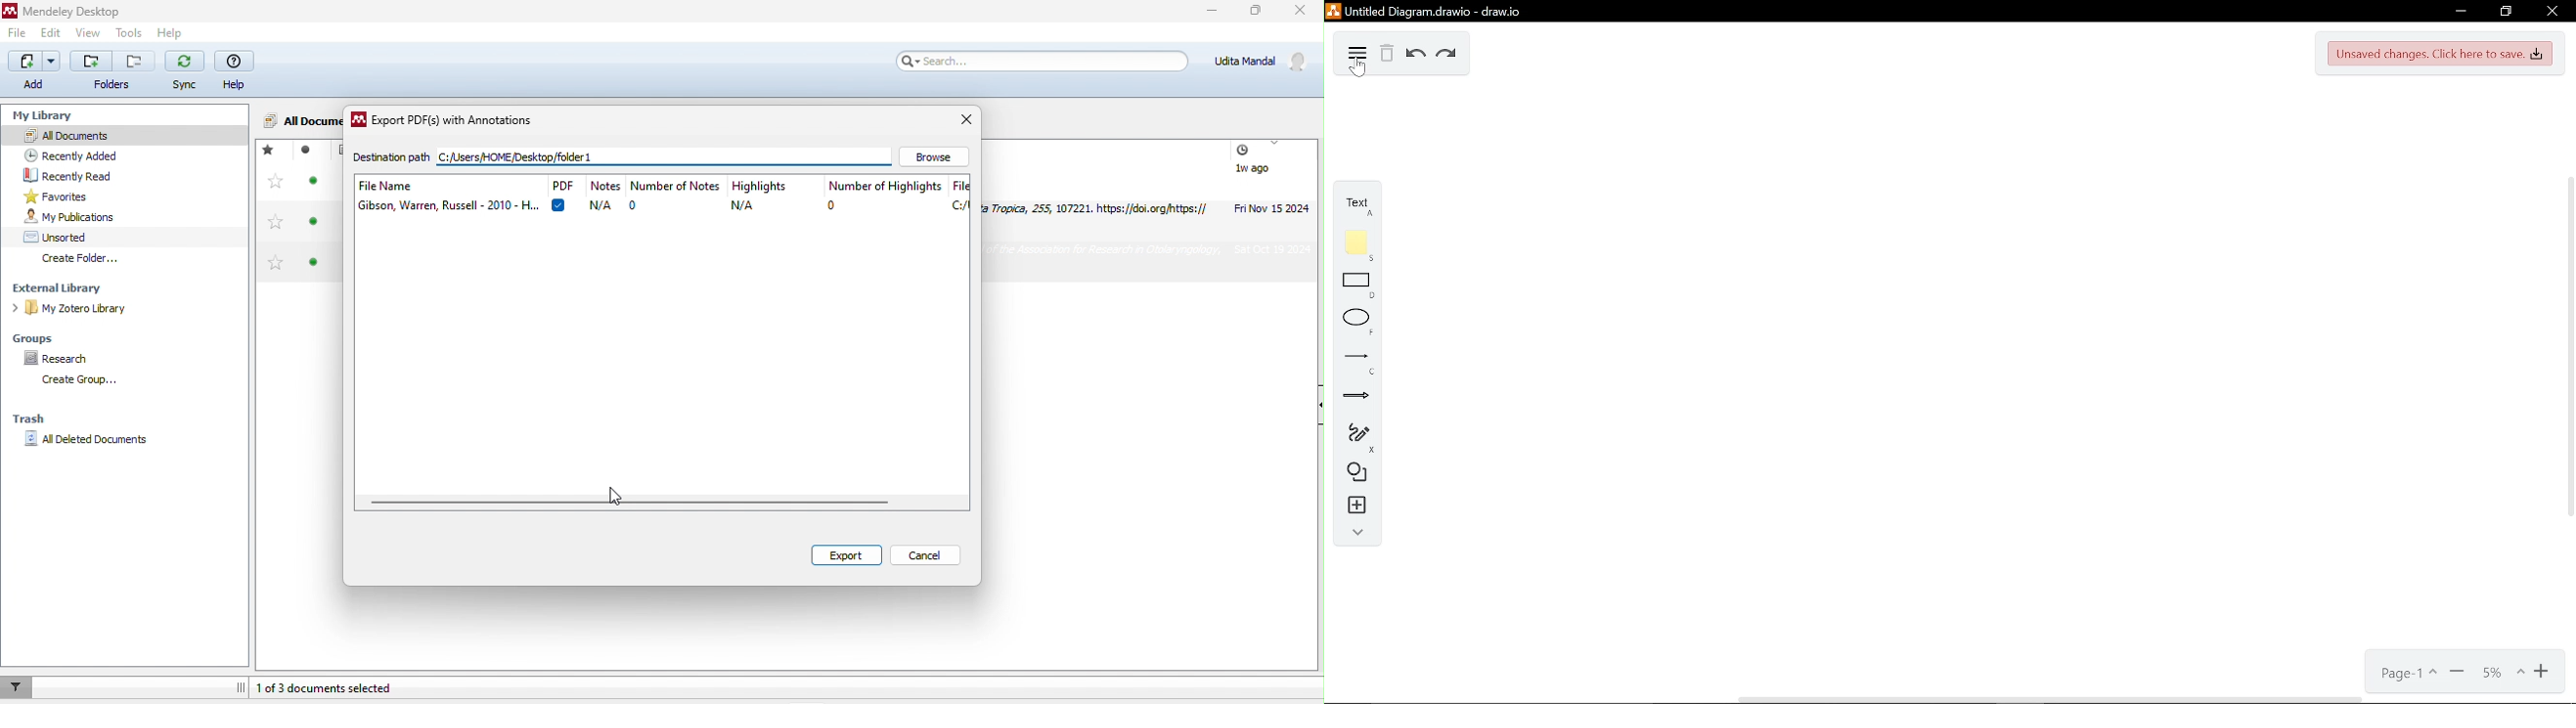 This screenshot has height=728, width=2576. Describe the element at coordinates (85, 174) in the screenshot. I see `recently read` at that location.